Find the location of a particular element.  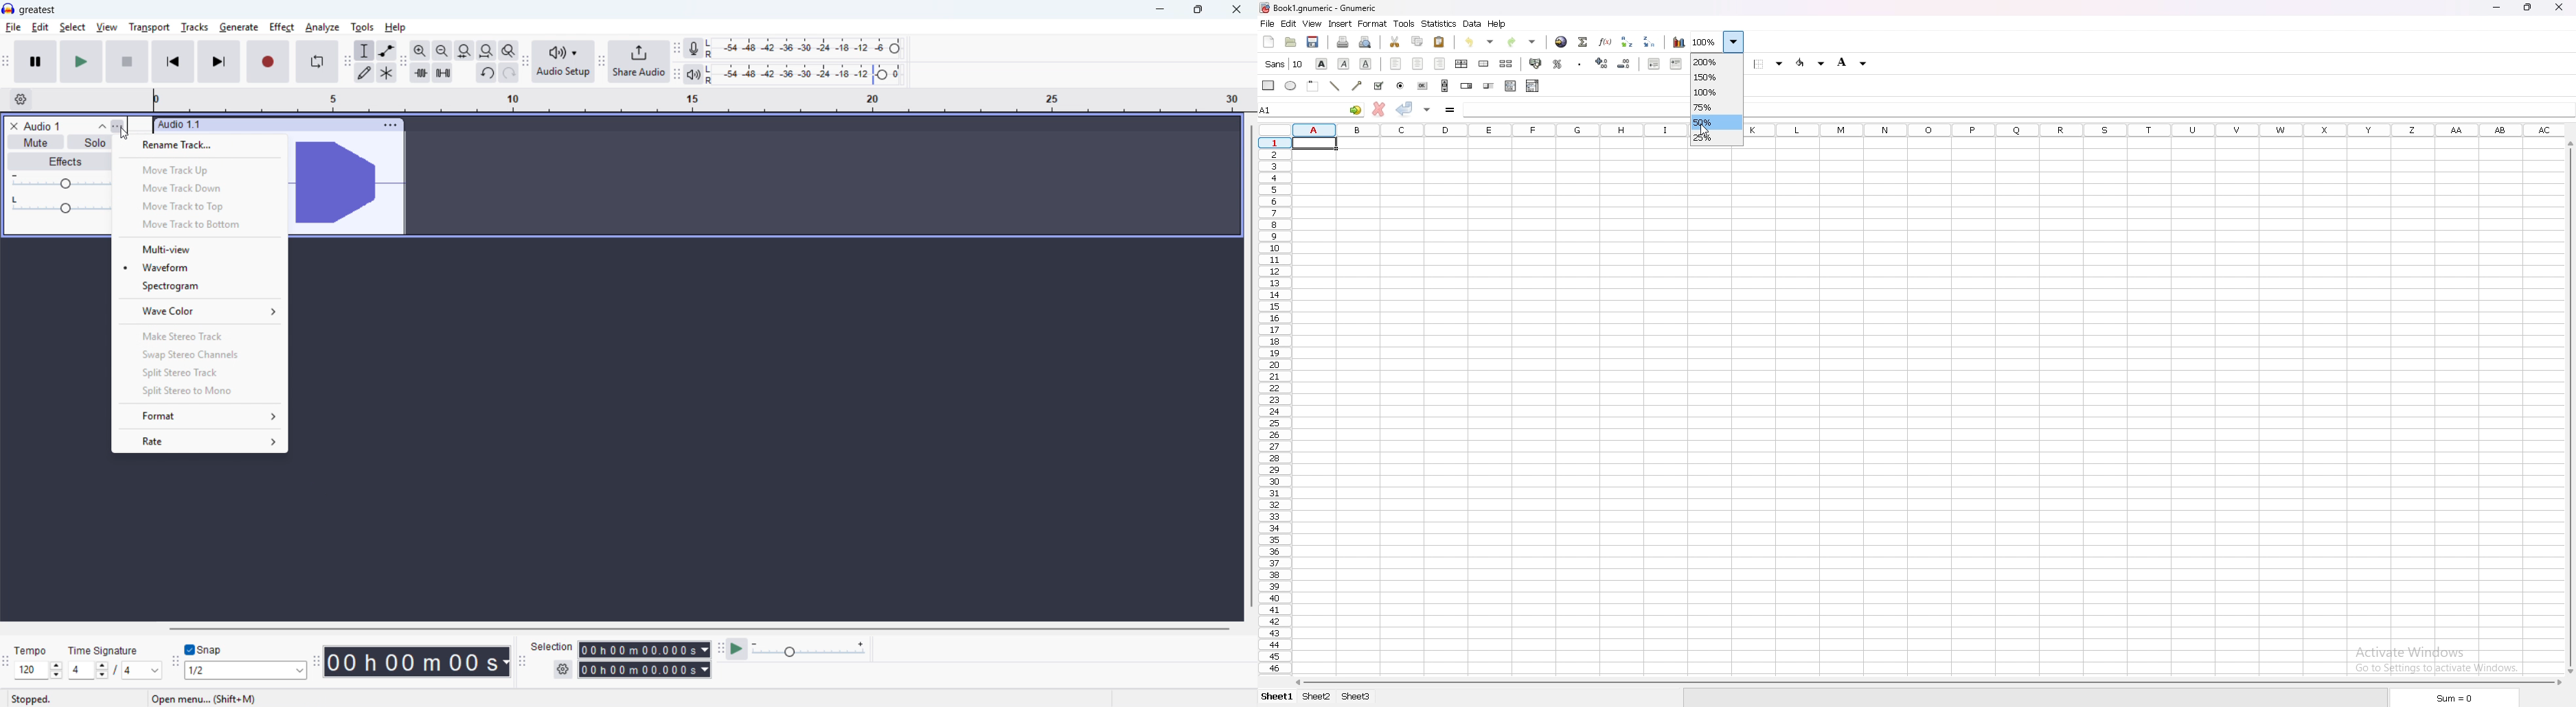

minimise  is located at coordinates (1159, 10).